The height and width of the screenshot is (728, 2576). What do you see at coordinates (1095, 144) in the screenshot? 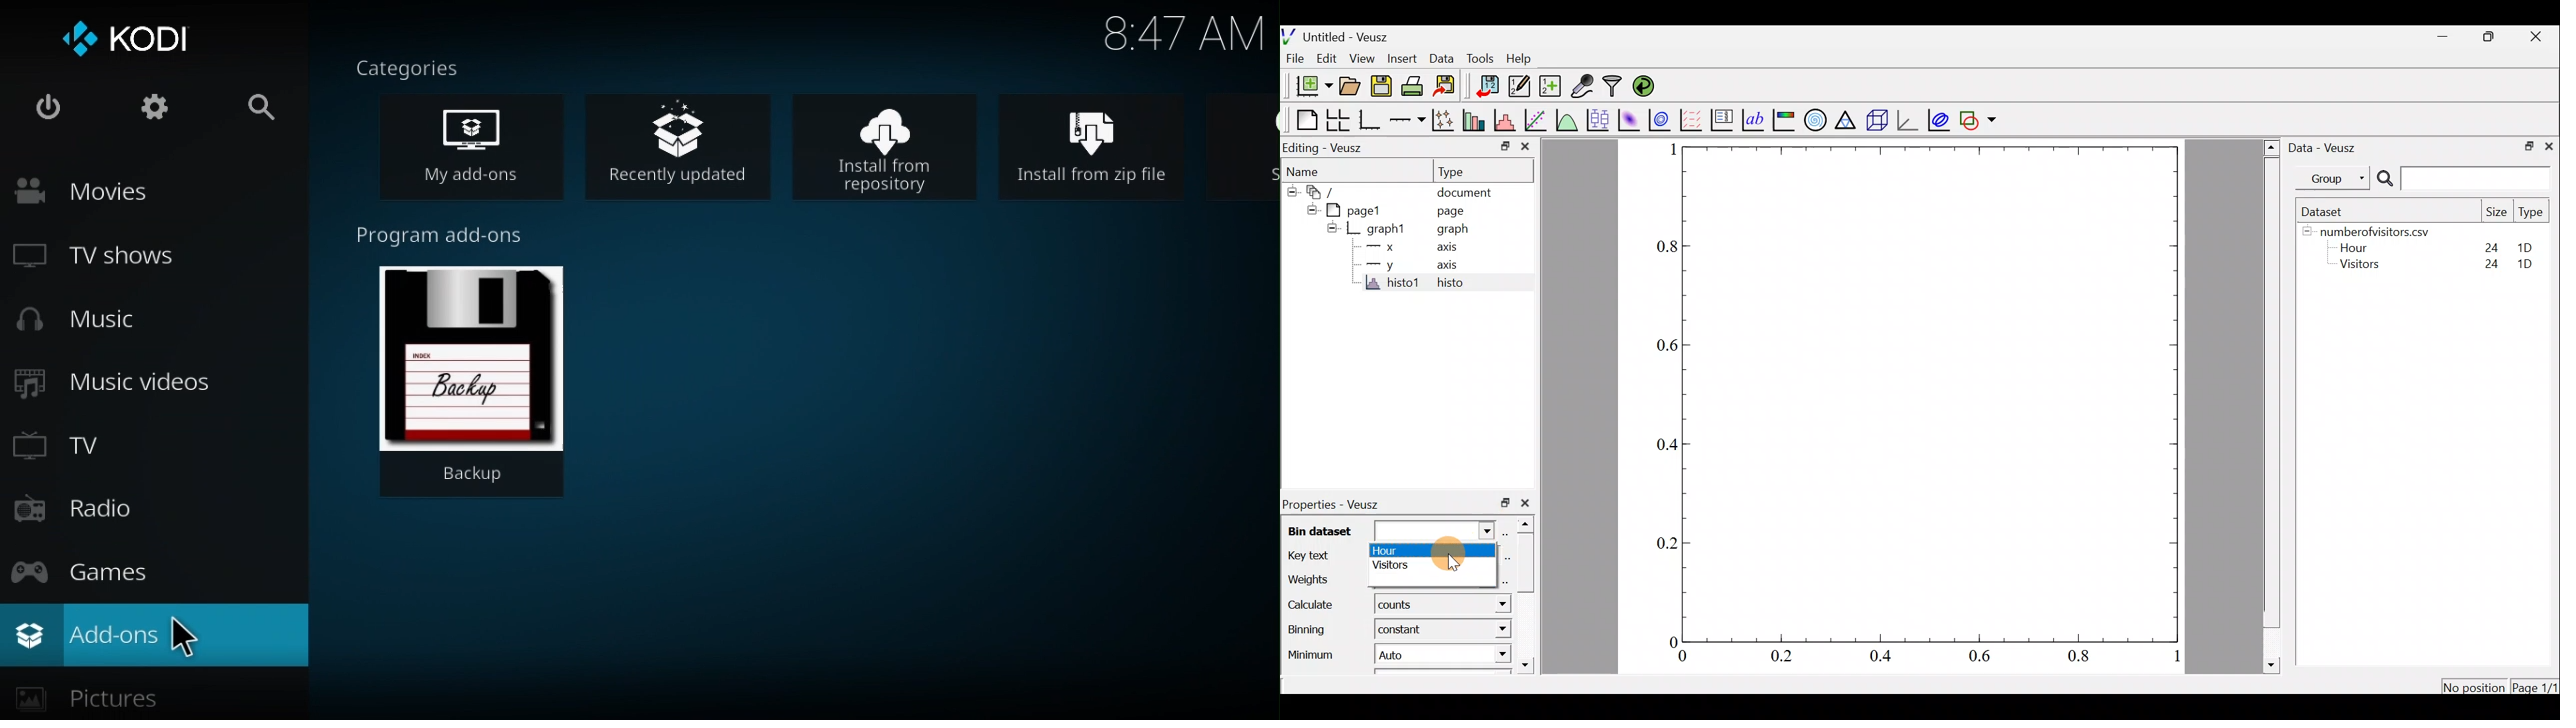
I see `Install from zip file` at bounding box center [1095, 144].